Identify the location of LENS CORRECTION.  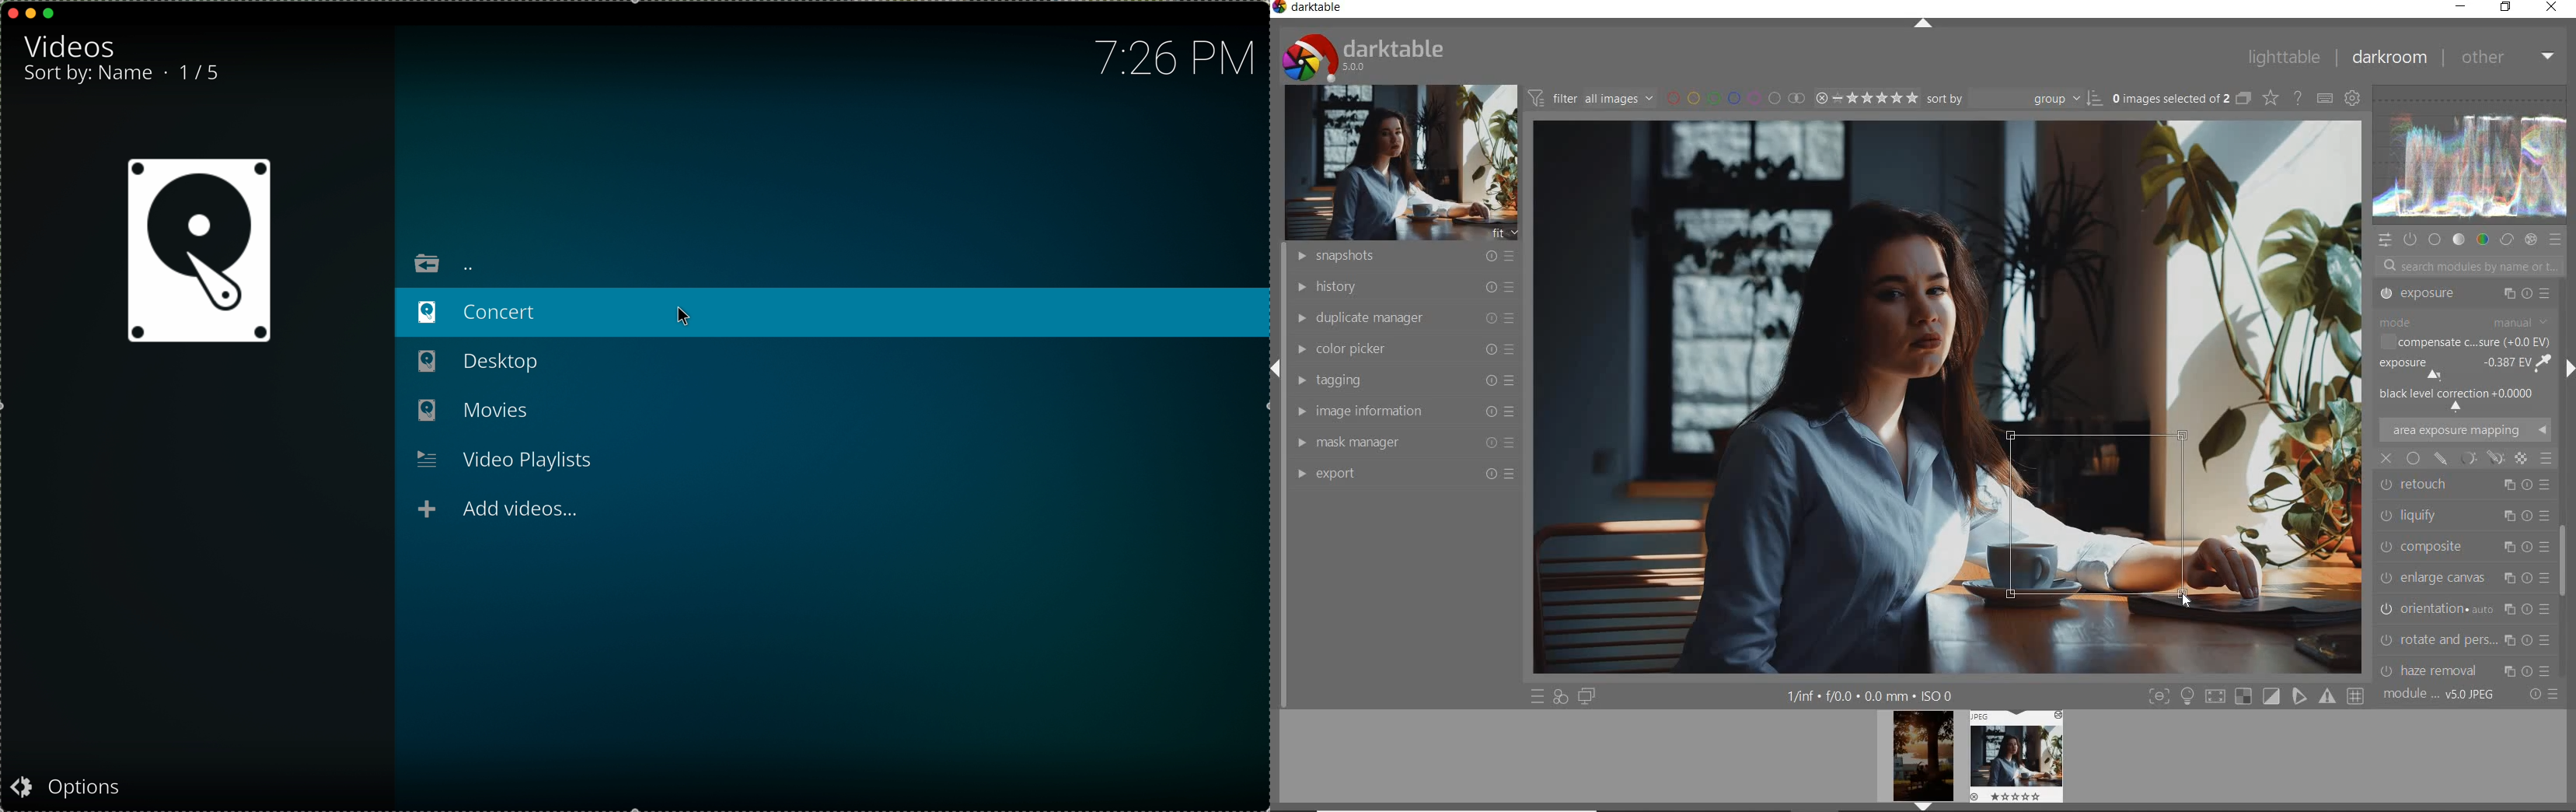
(2465, 635).